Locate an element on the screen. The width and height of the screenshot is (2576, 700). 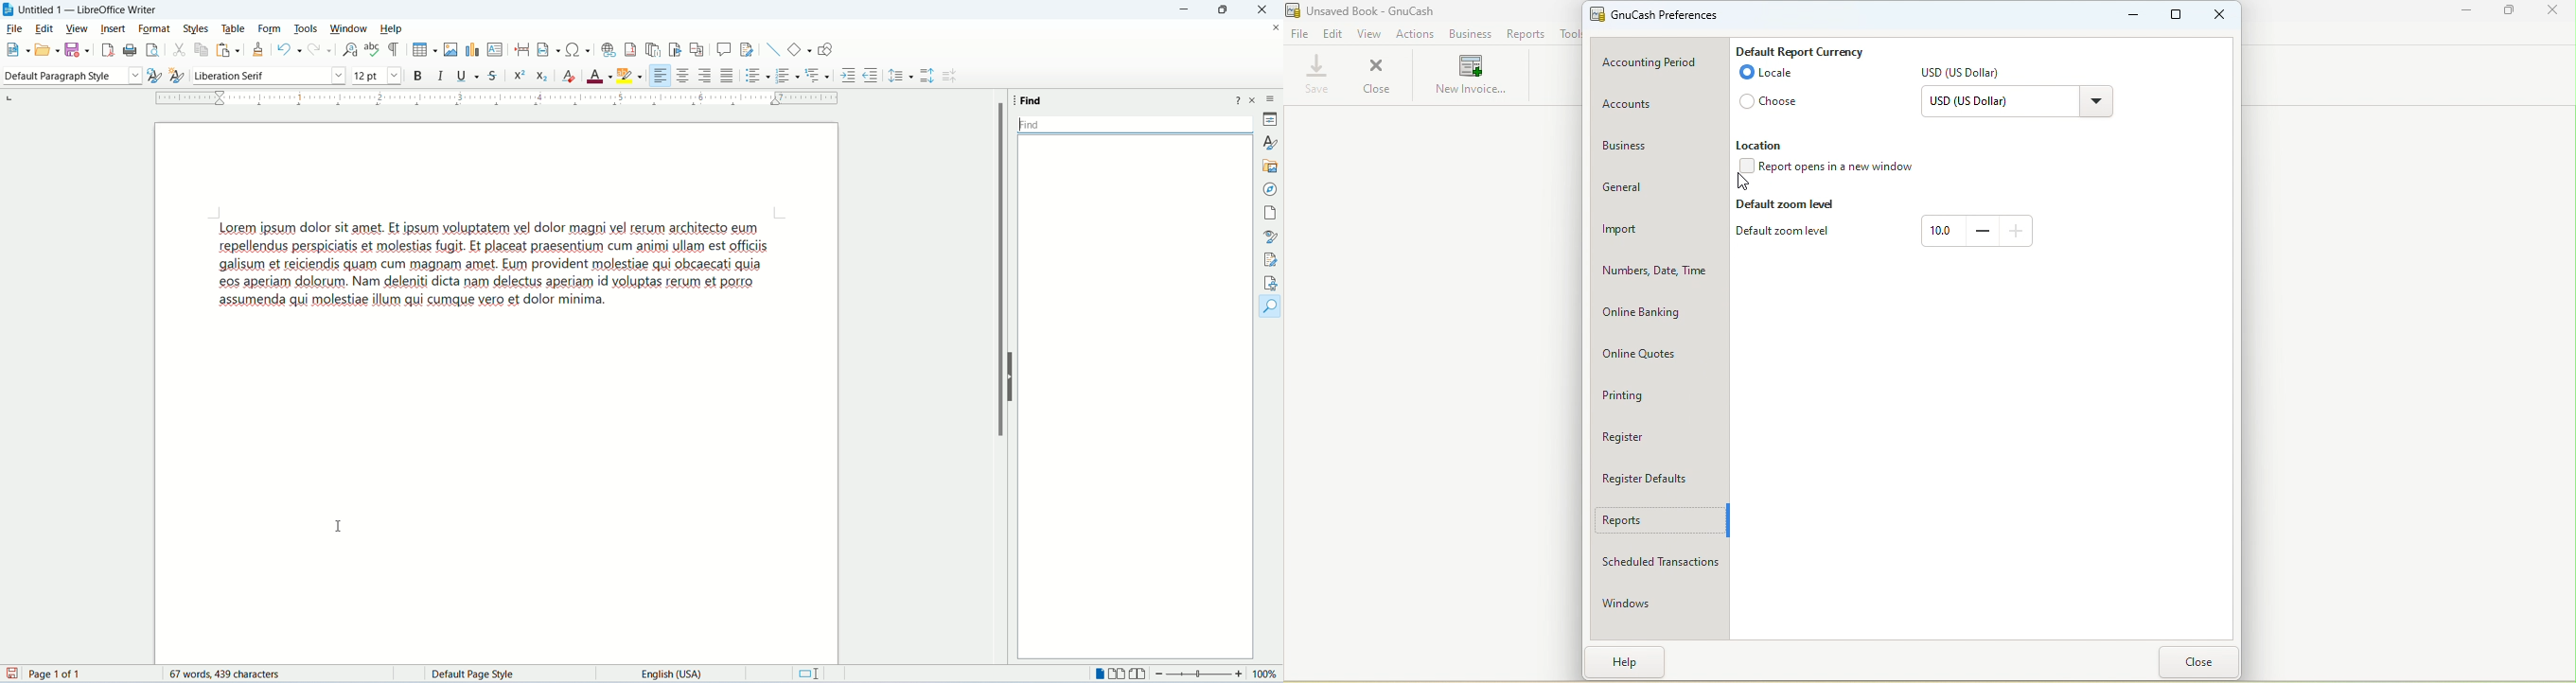
styles is located at coordinates (197, 27).